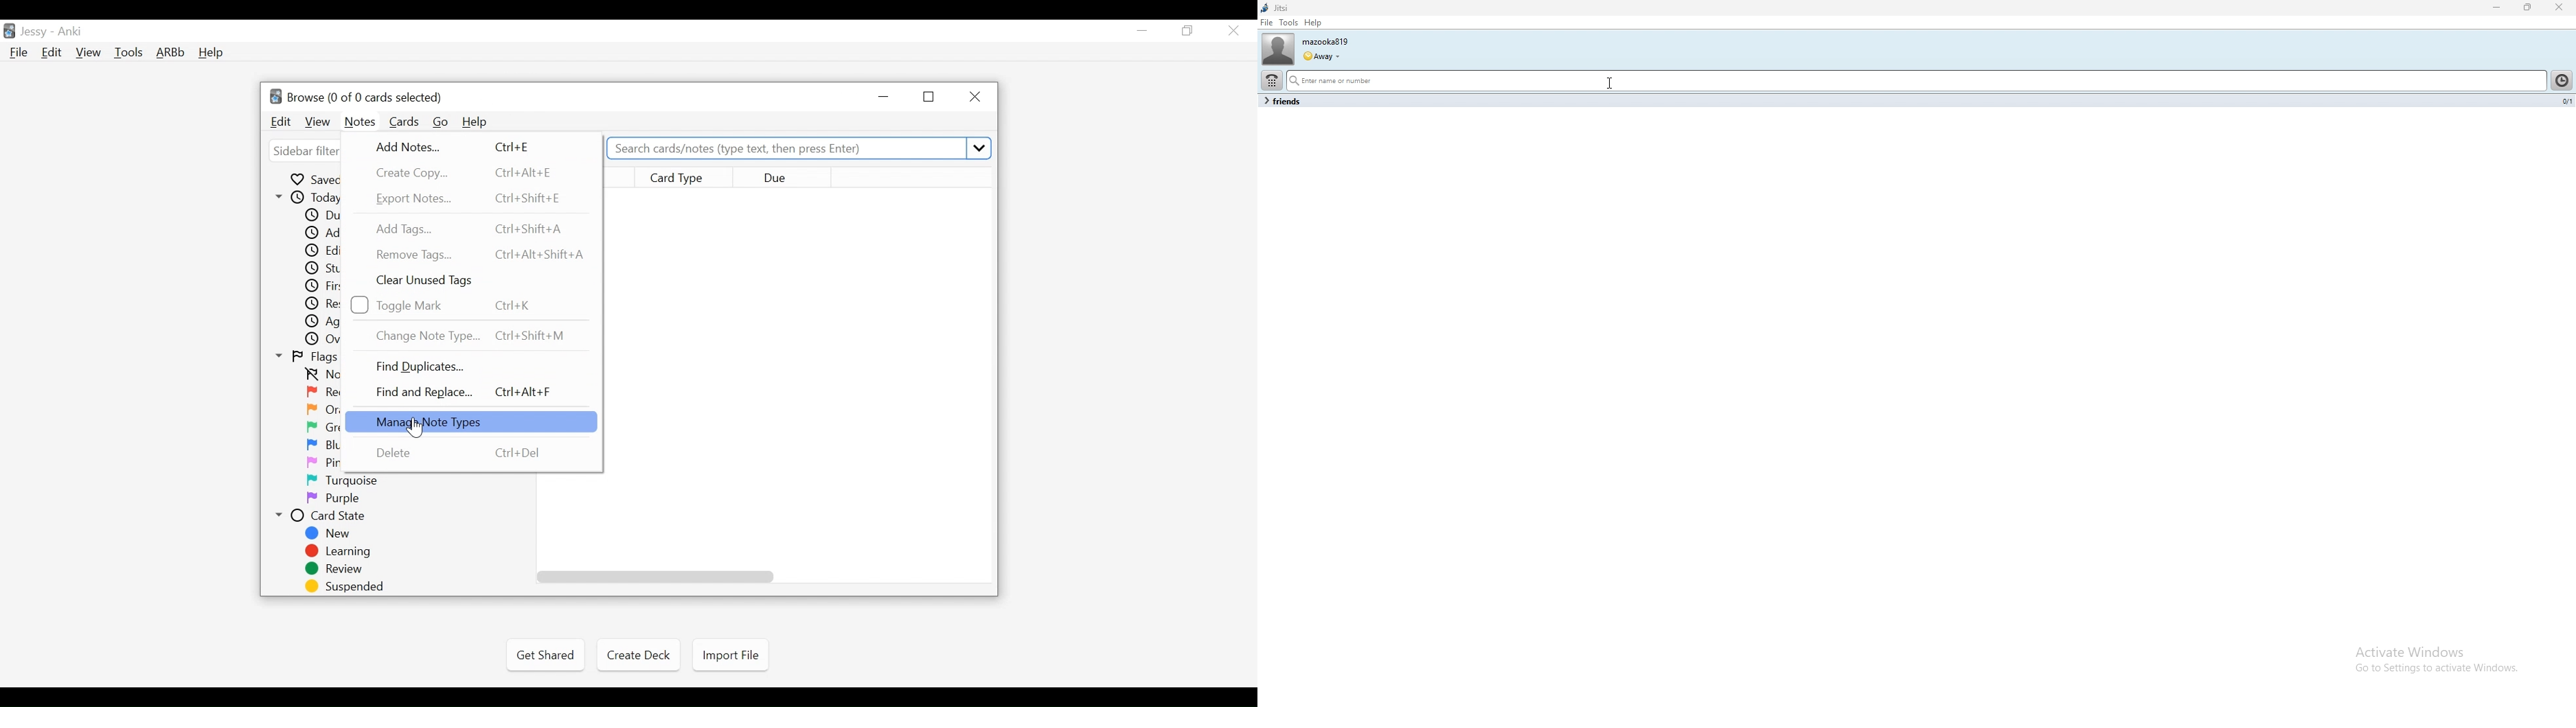 This screenshot has width=2576, height=728. Describe the element at coordinates (470, 173) in the screenshot. I see `Create Copy` at that location.